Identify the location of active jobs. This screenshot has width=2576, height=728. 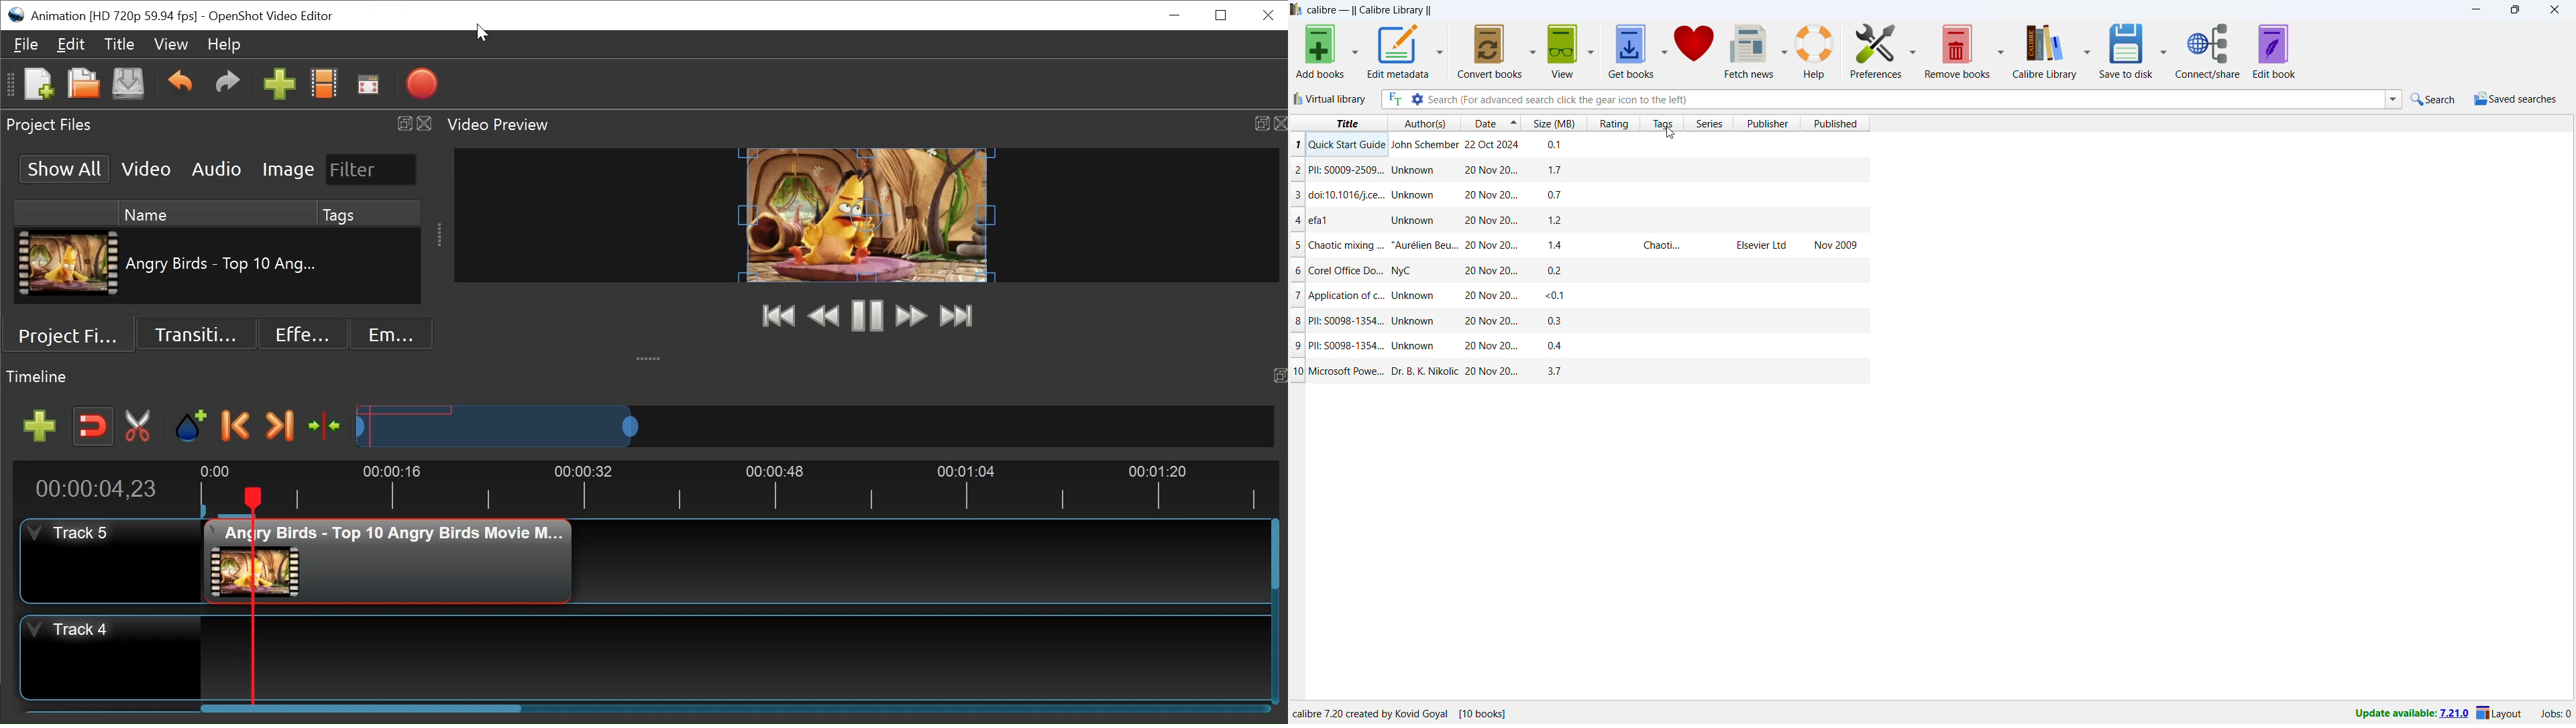
(2556, 715).